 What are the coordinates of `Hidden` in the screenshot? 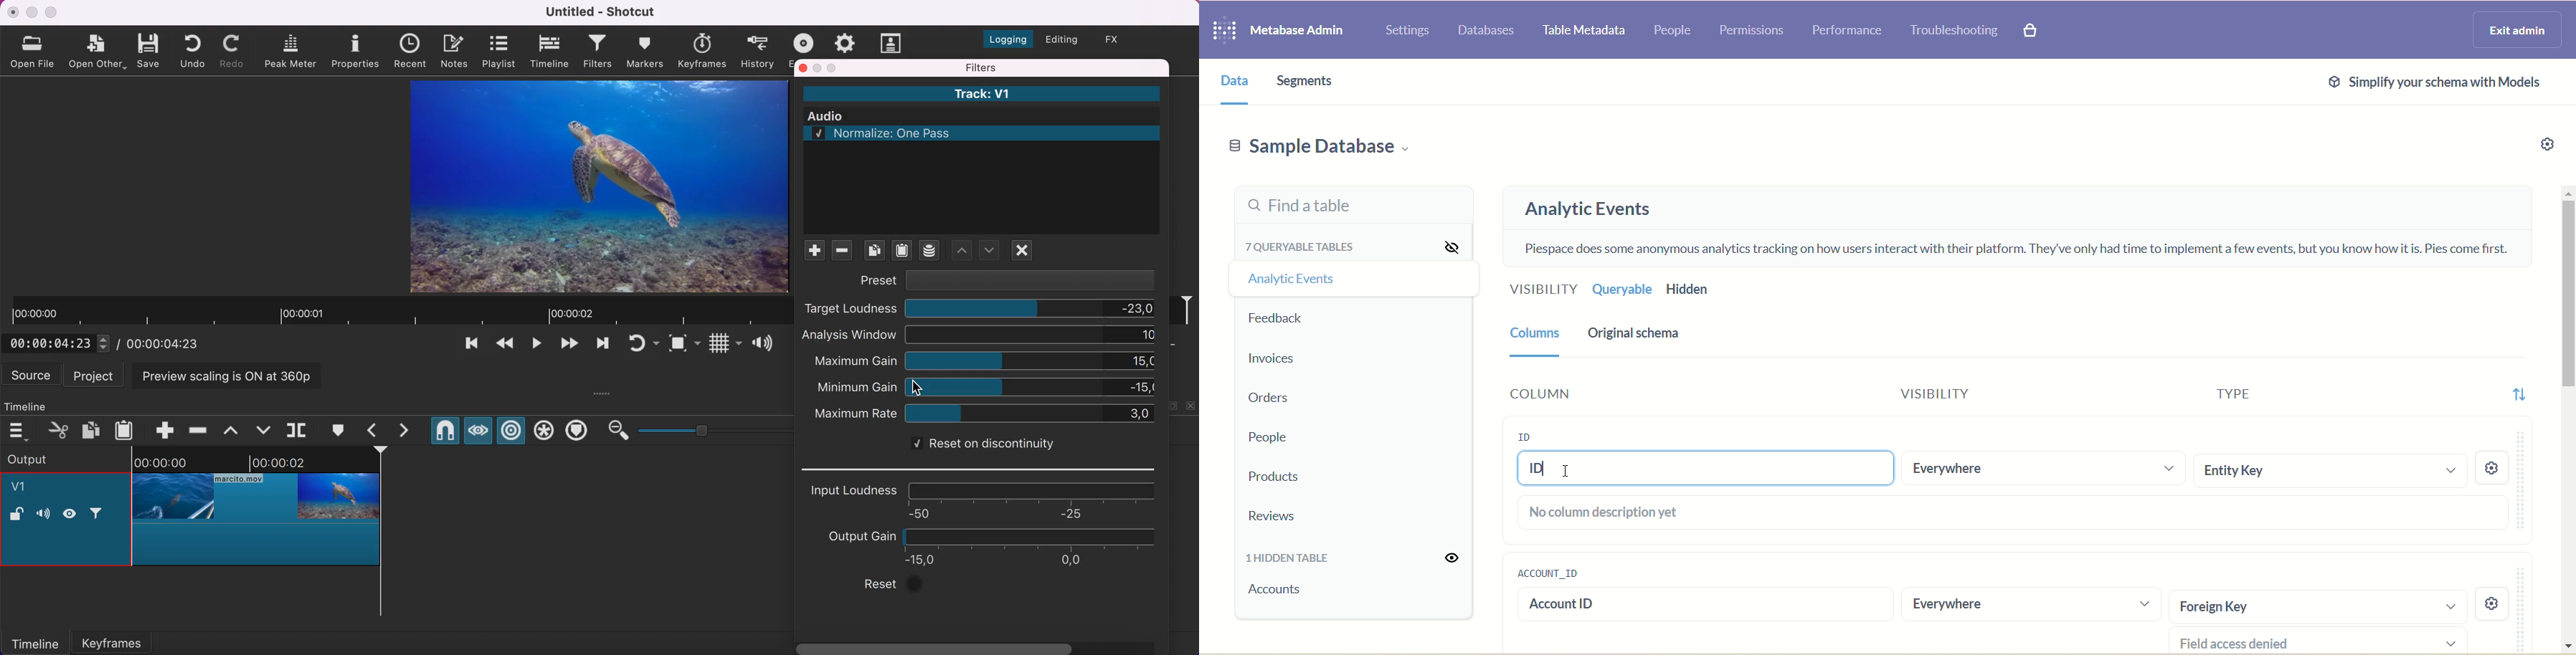 It's located at (1690, 290).